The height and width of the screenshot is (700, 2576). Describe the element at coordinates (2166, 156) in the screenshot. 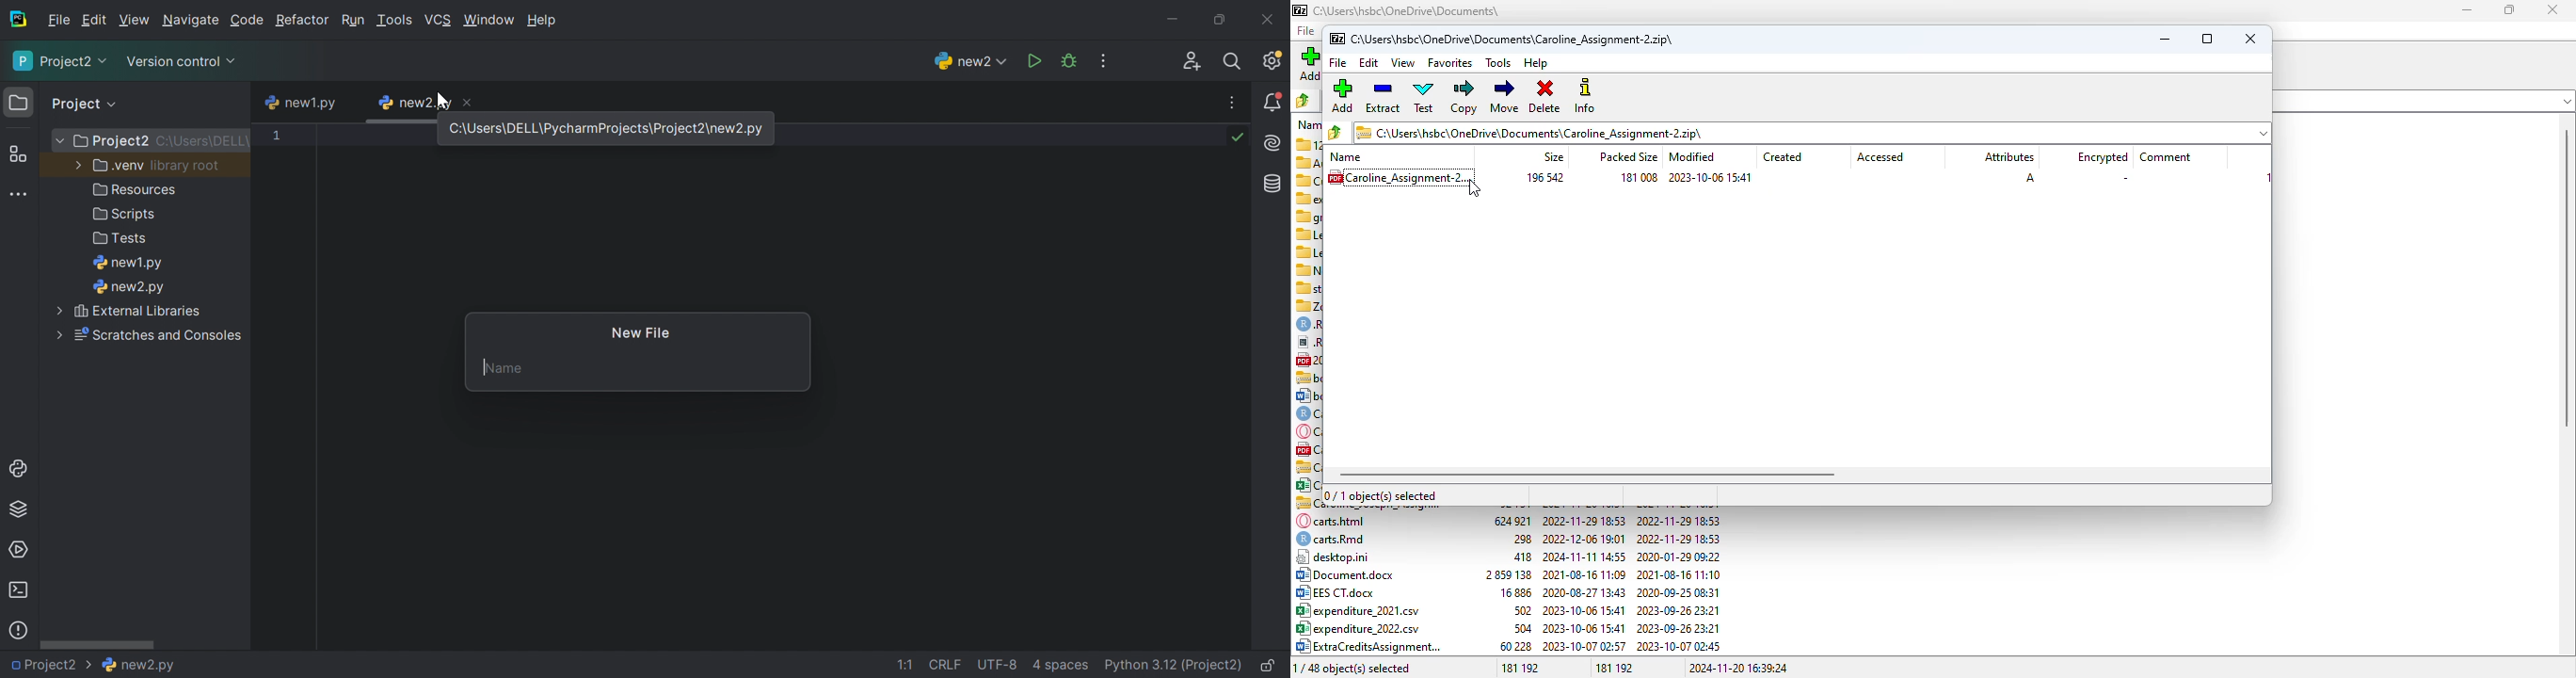

I see `comment` at that location.